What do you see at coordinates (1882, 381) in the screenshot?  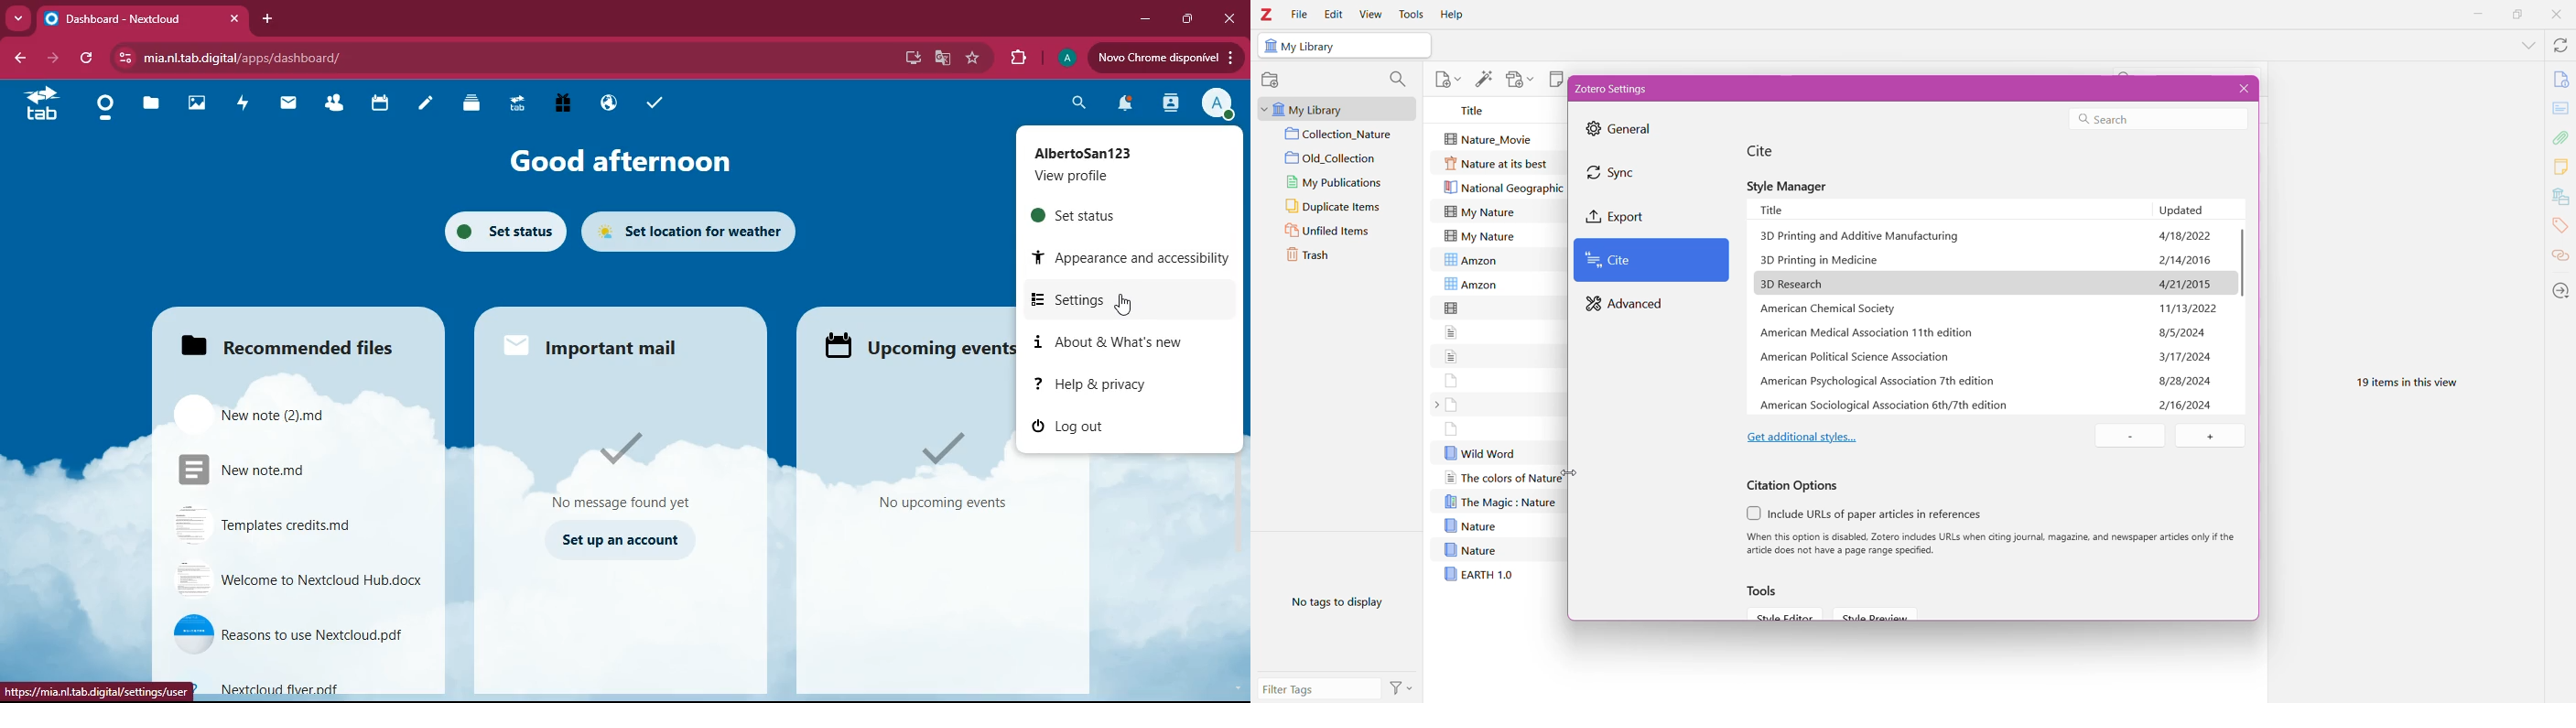 I see `American Psychological Association 7th edition` at bounding box center [1882, 381].